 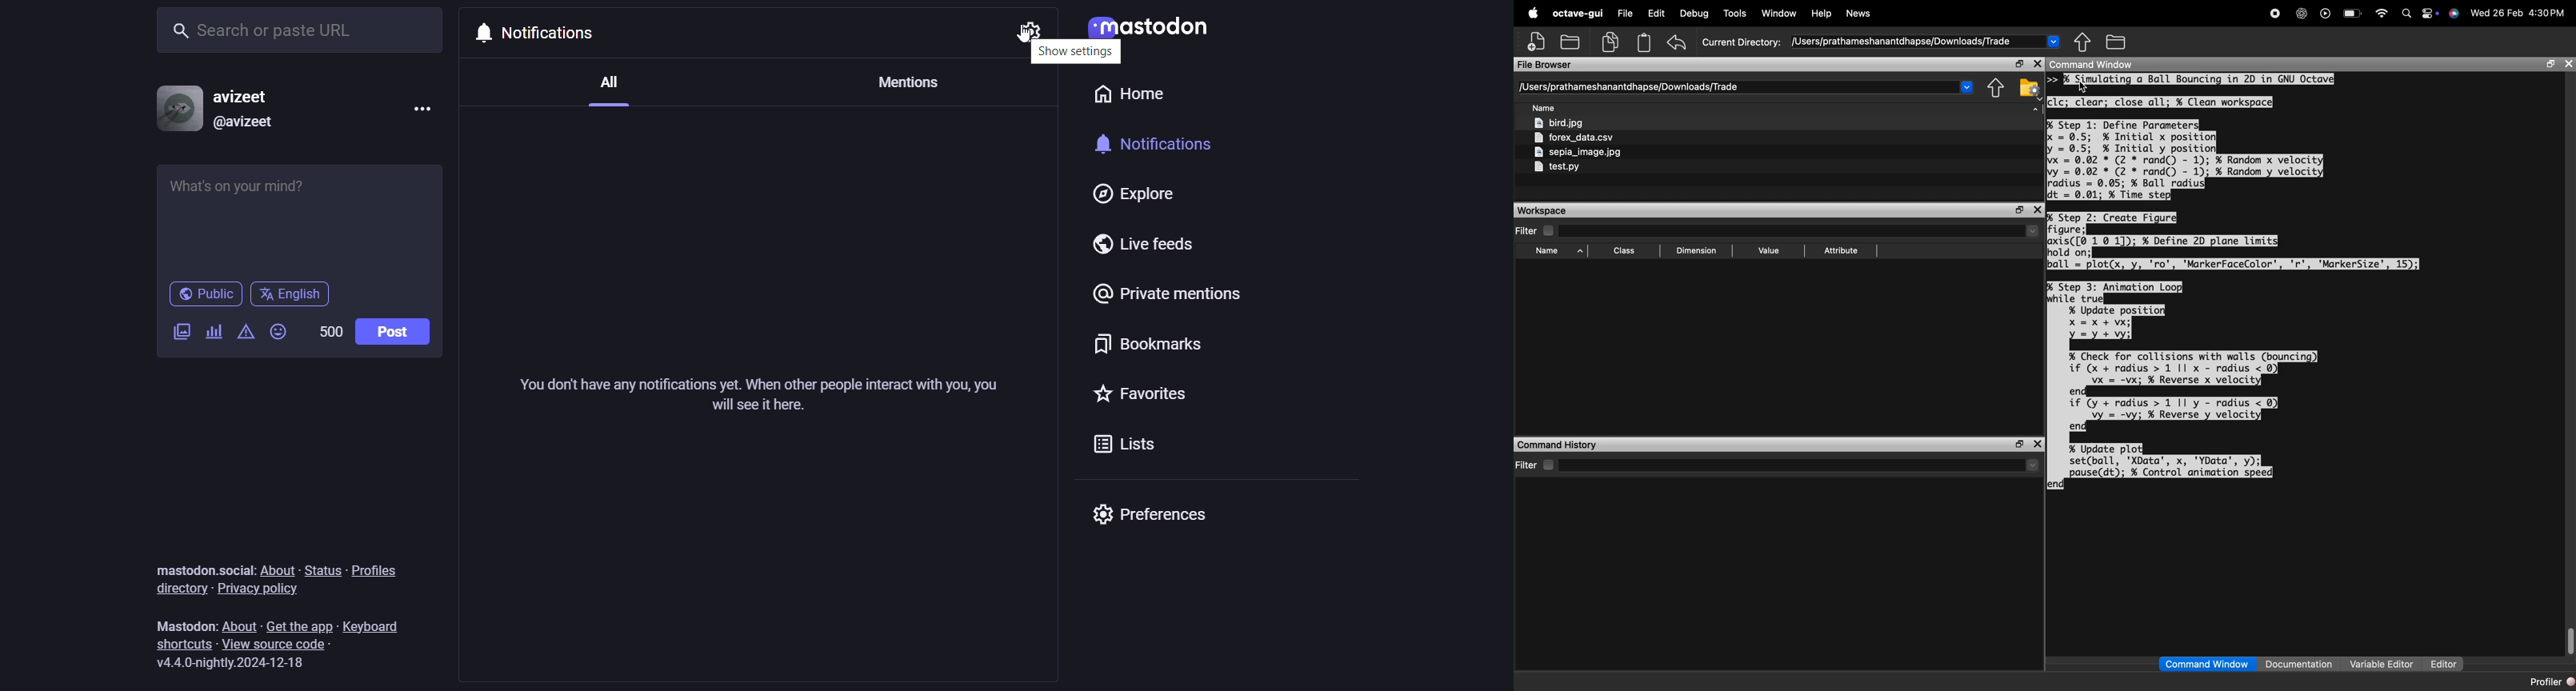 I want to click on about, so click(x=241, y=625).